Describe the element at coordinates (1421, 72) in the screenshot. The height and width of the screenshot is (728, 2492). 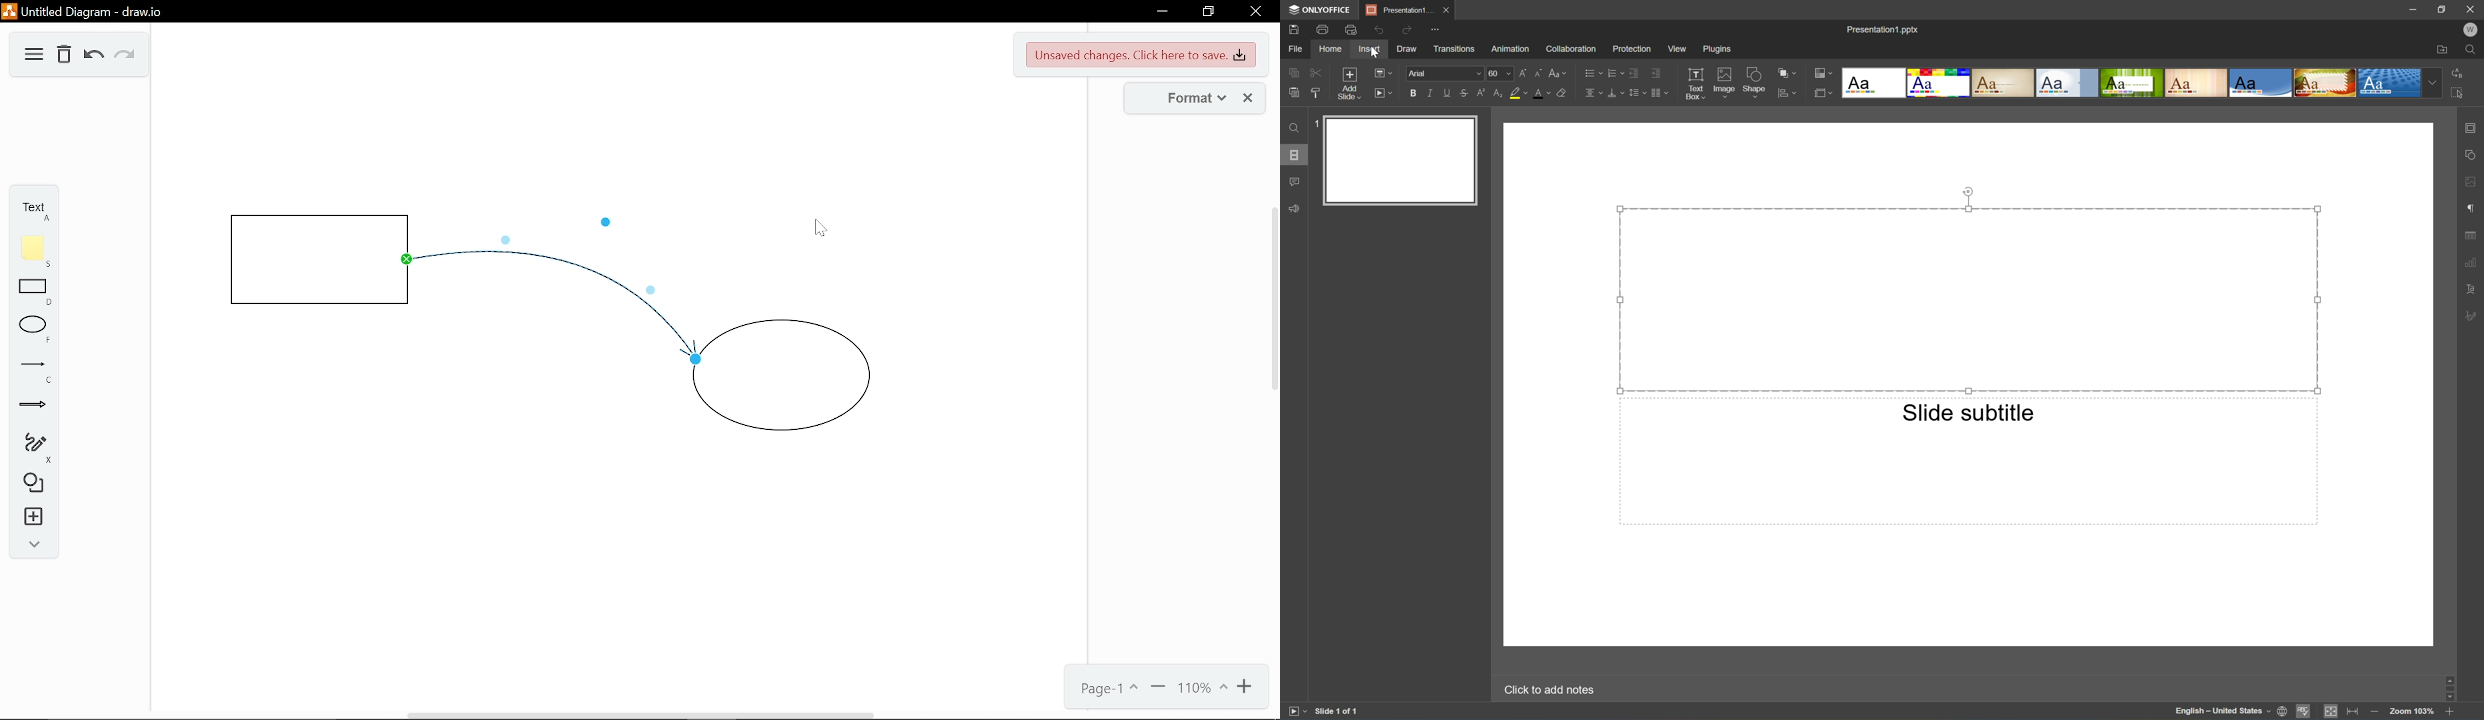
I see `Font` at that location.